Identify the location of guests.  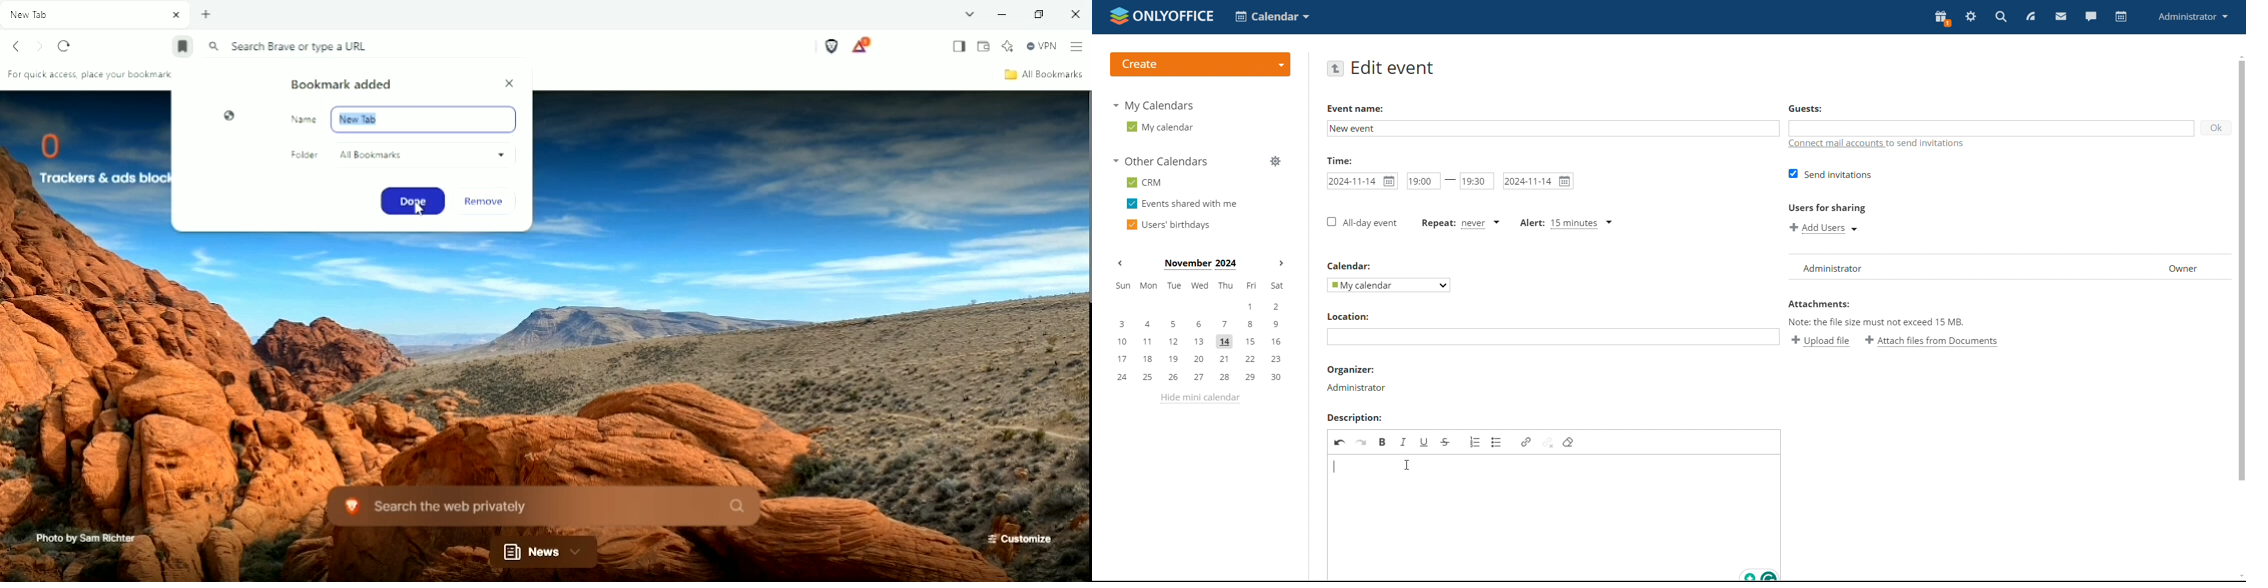
(1800, 108).